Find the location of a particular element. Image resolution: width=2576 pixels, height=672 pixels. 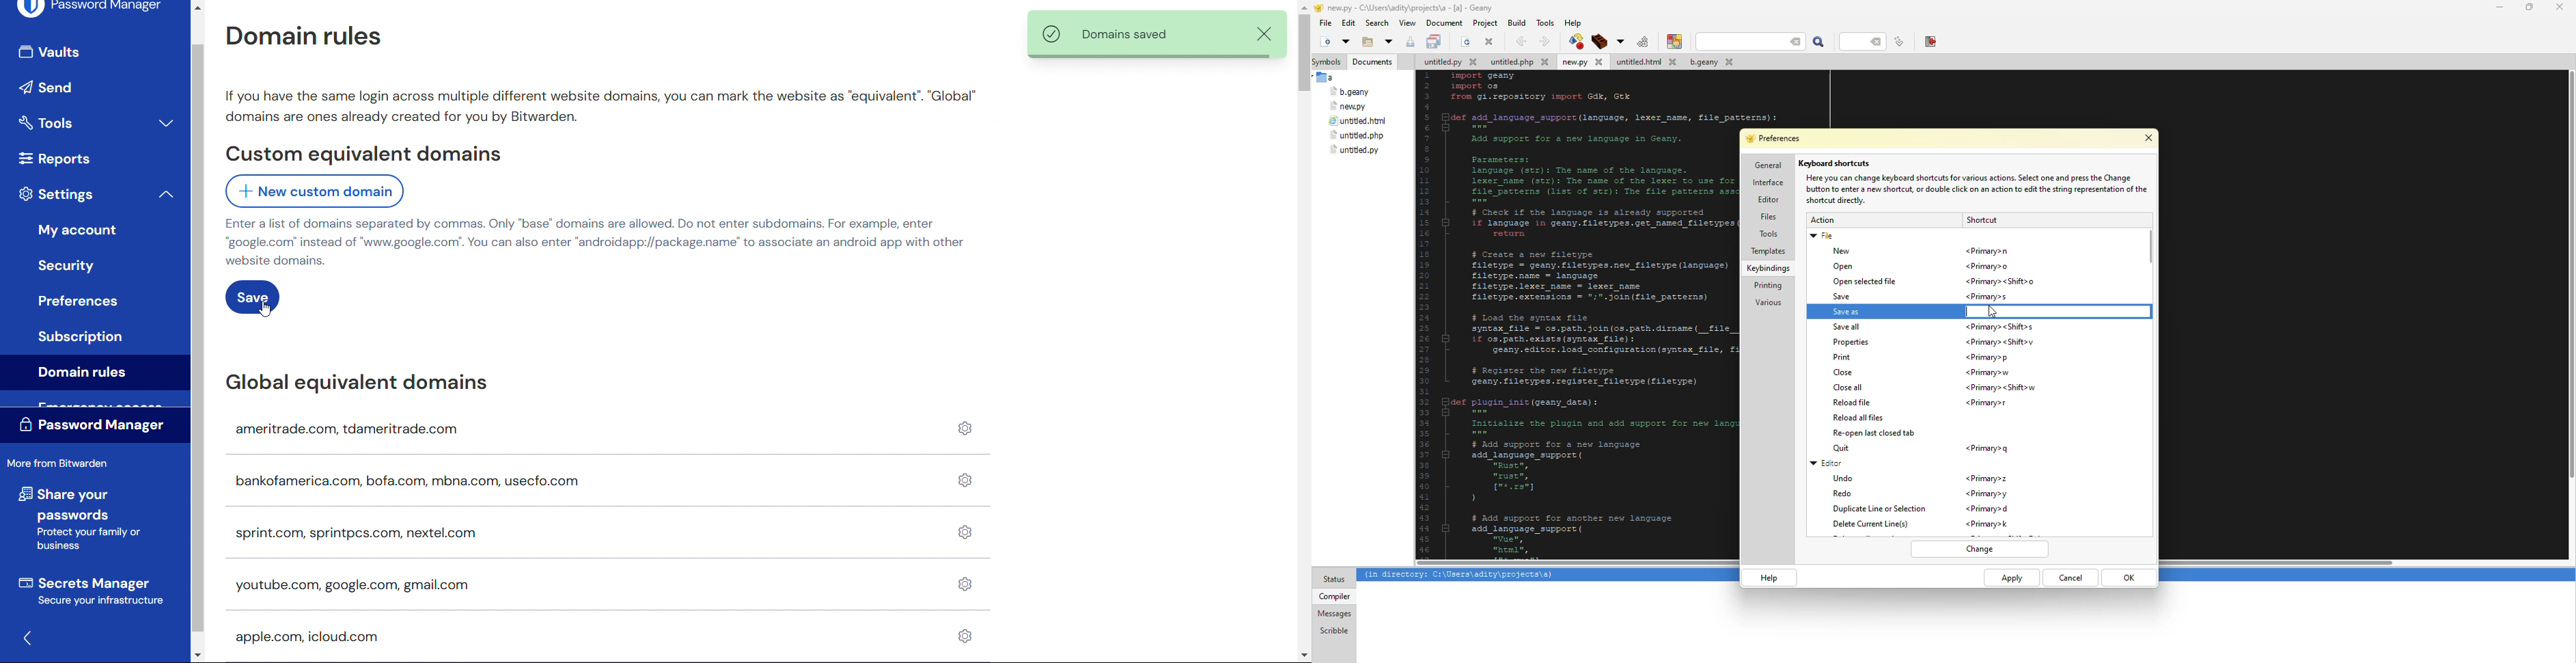

Domain rules is located at coordinates (302, 35).